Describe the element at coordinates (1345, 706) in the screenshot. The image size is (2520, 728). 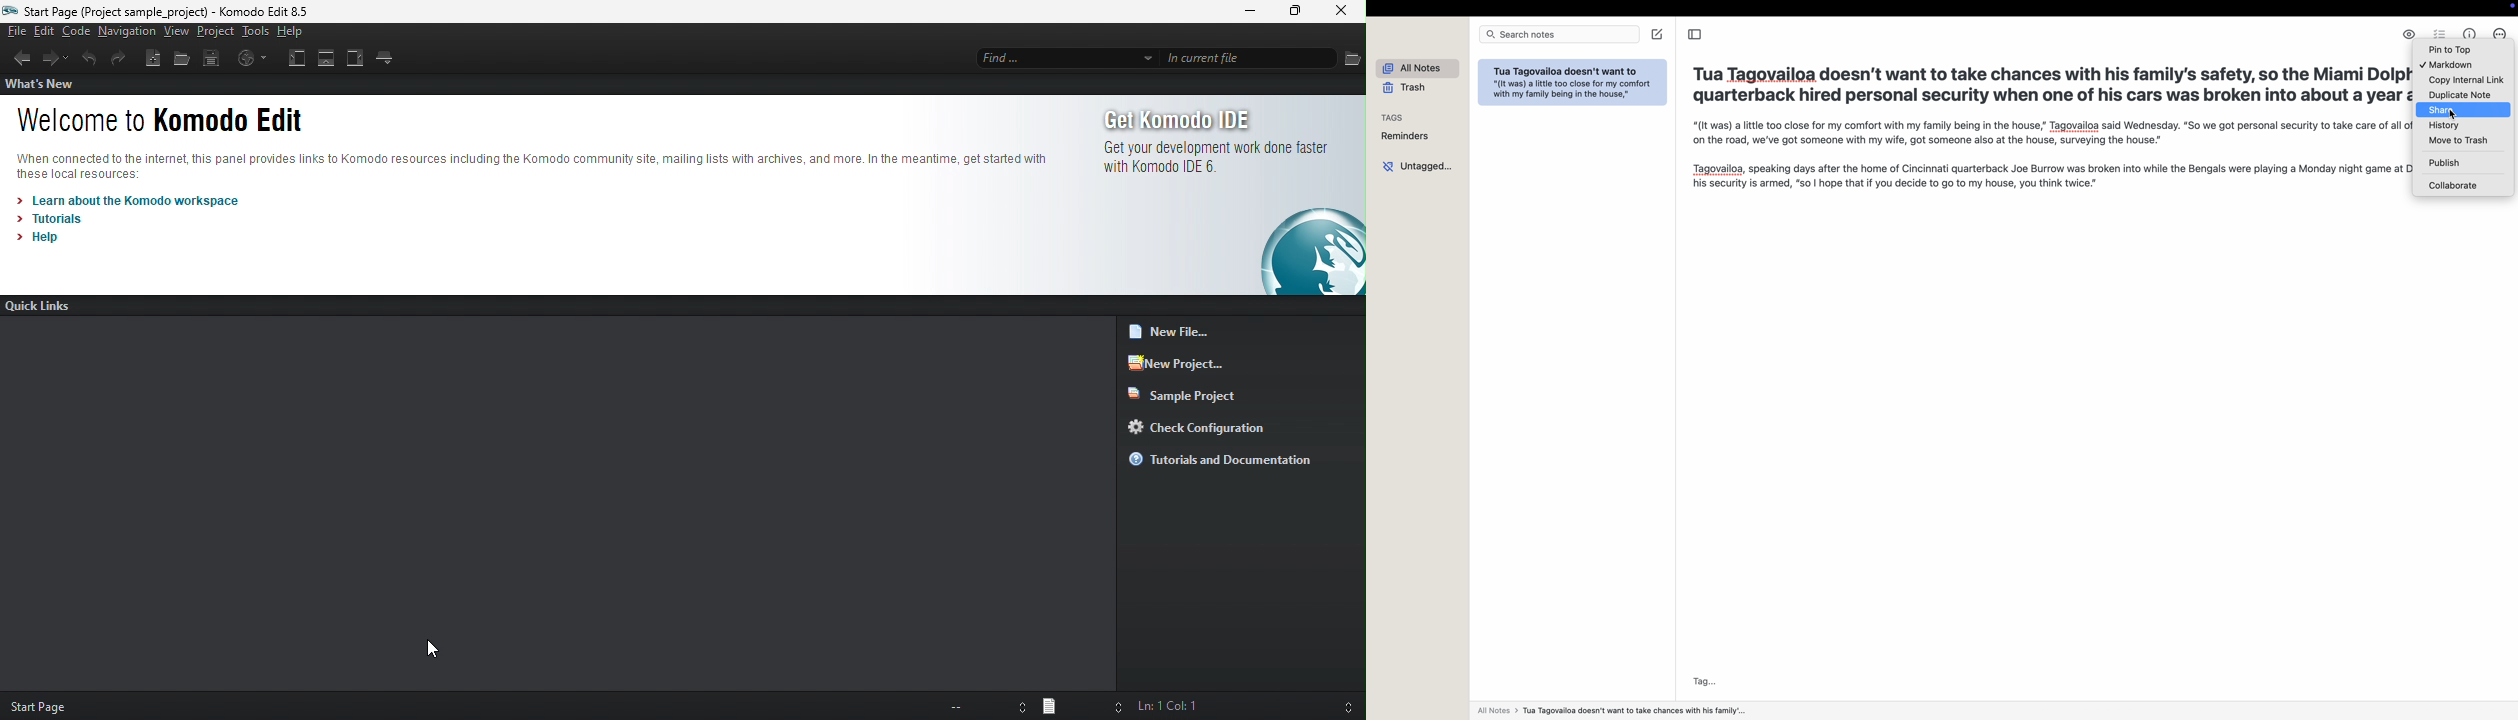
I see `syntax checking` at that location.